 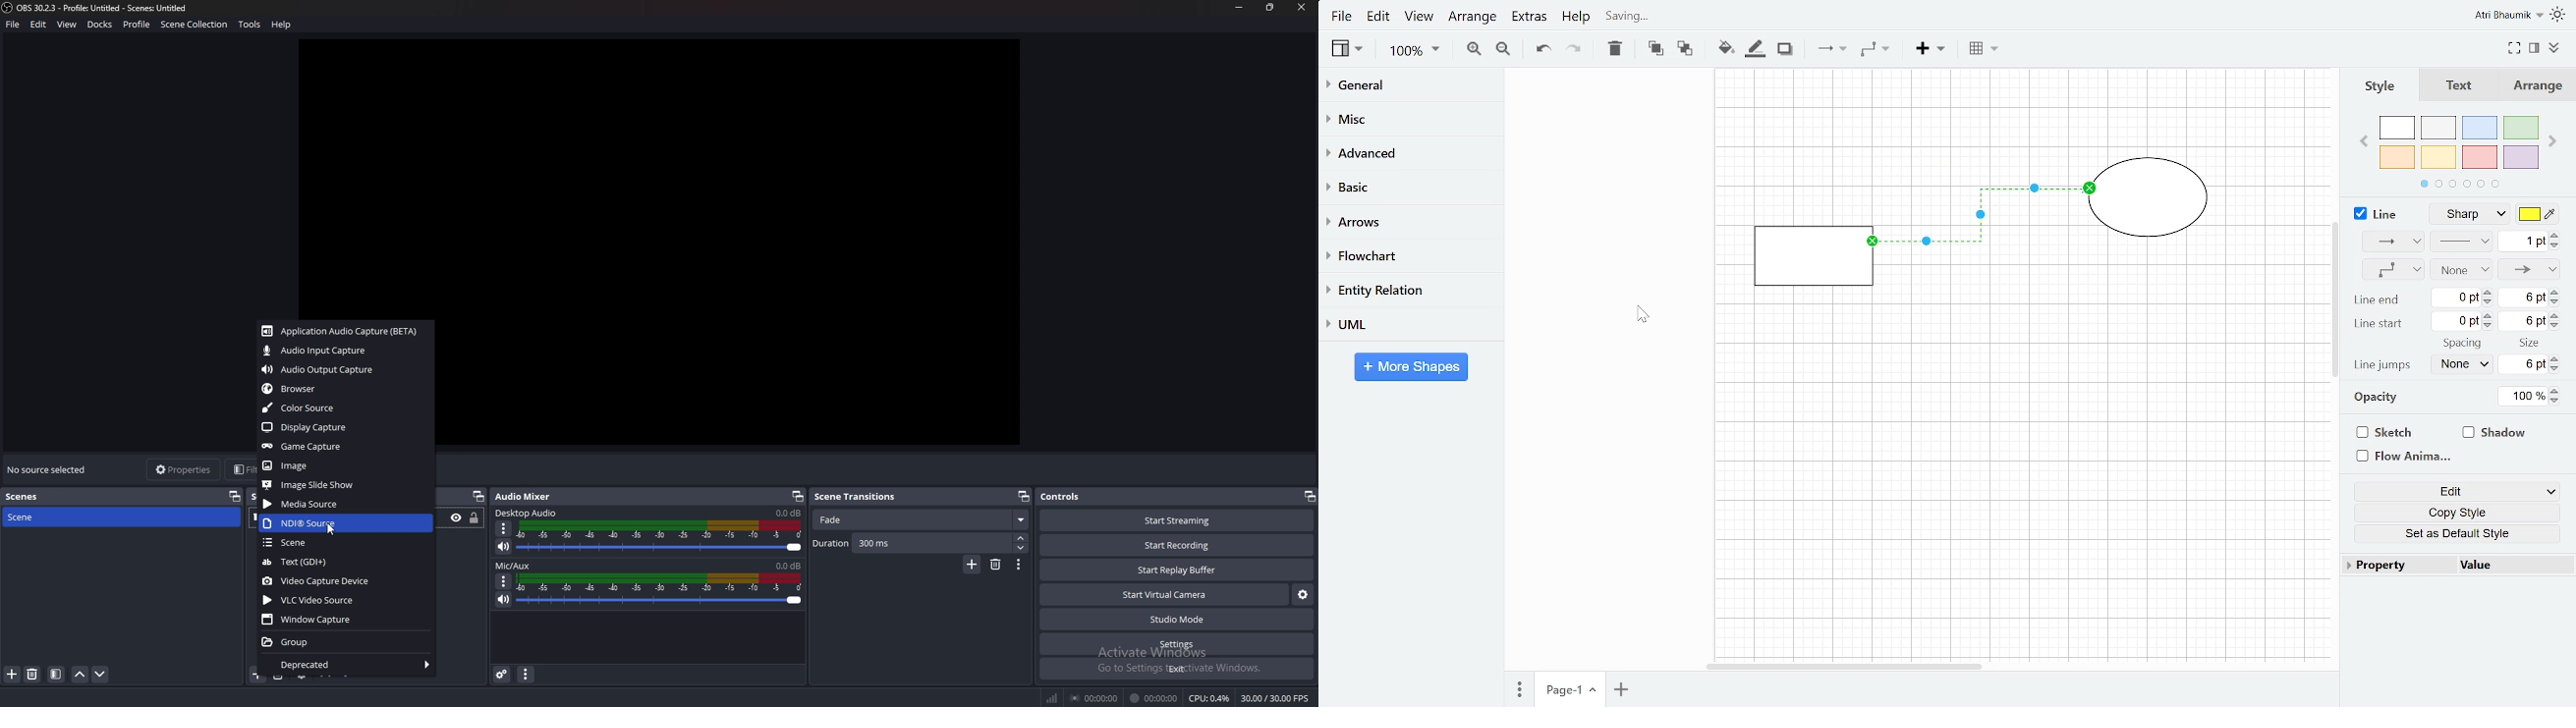 What do you see at coordinates (2558, 327) in the screenshot?
I see `Decrease line start size` at bounding box center [2558, 327].